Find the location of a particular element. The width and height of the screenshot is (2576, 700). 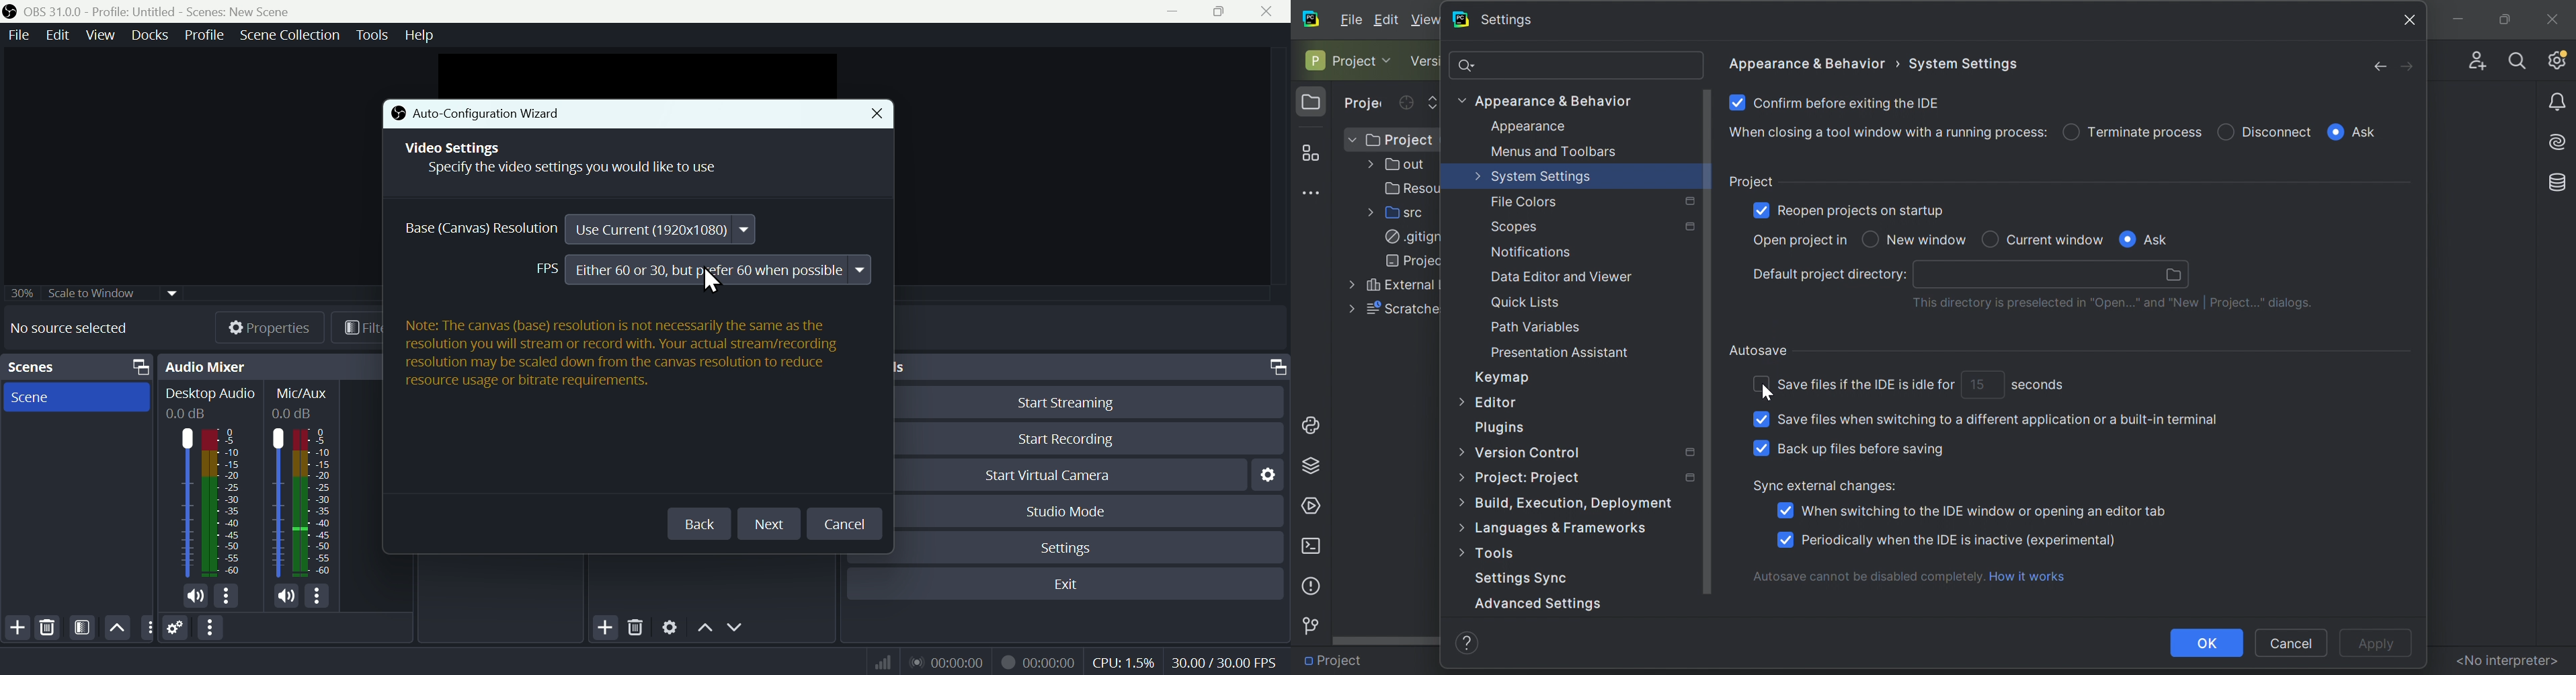

Profile is located at coordinates (201, 35).